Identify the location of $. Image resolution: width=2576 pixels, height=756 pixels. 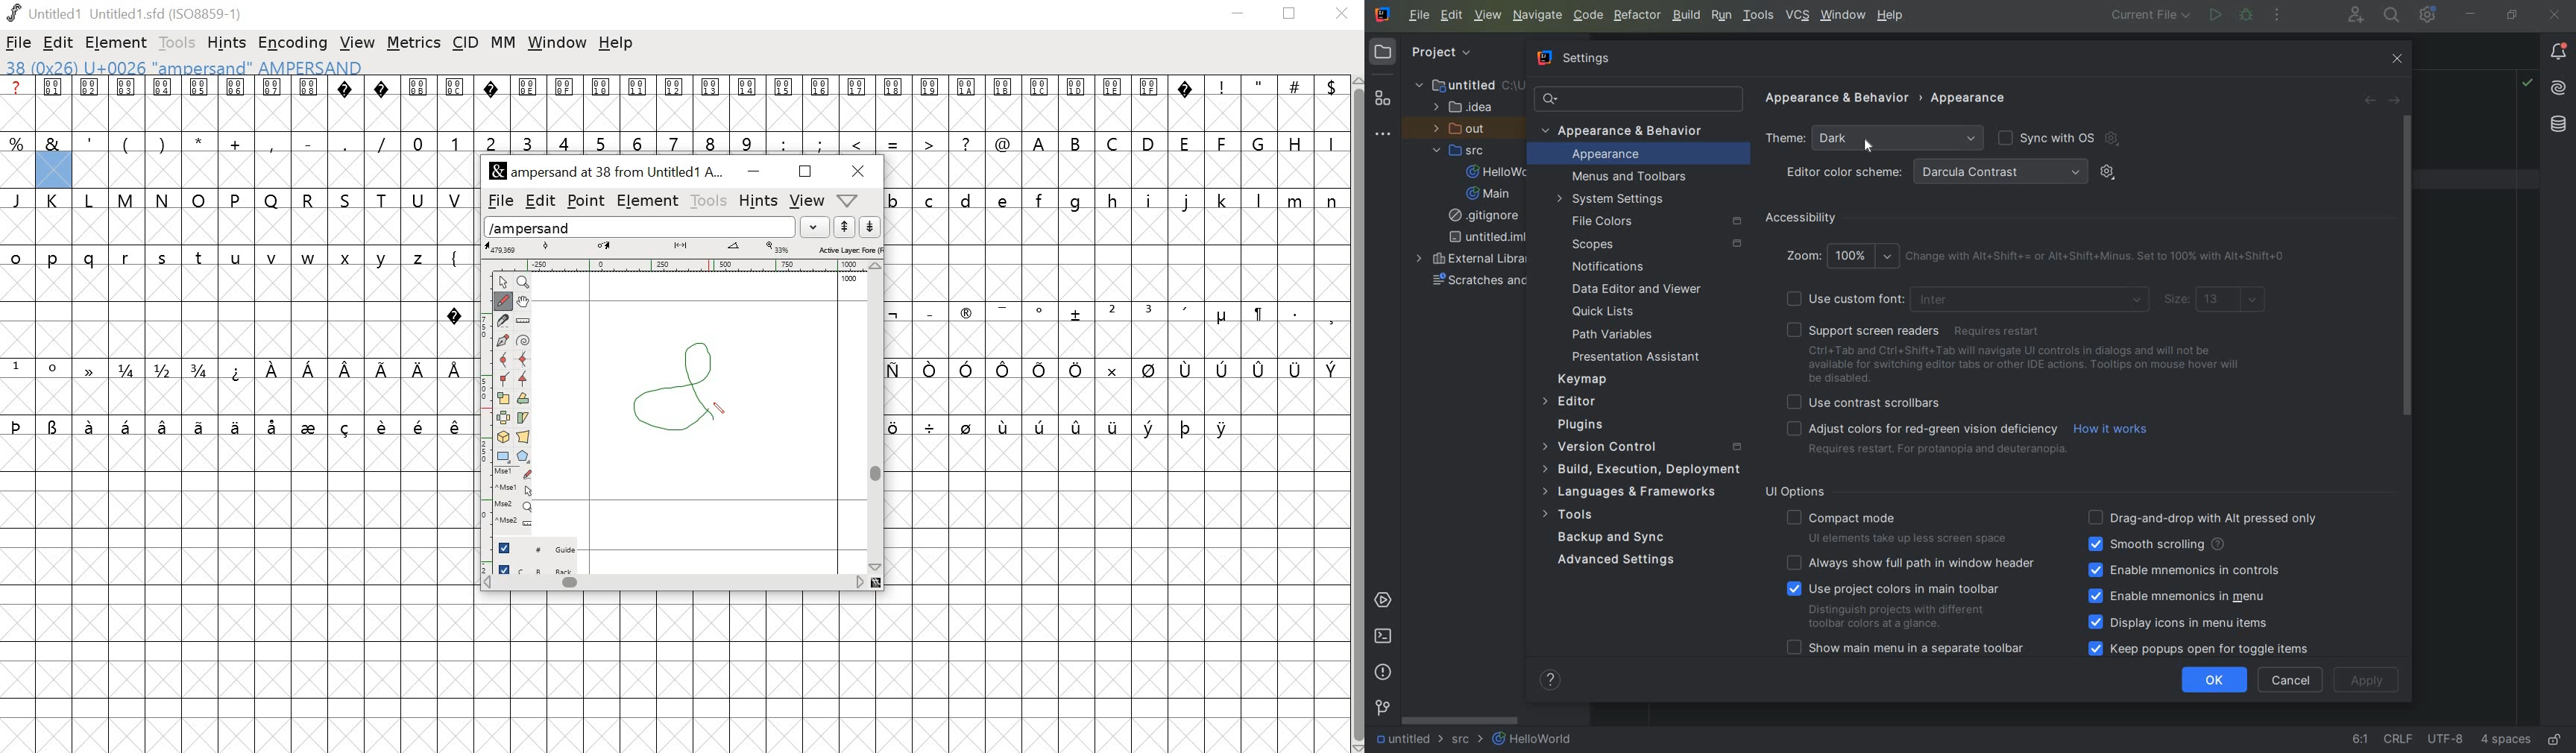
(1329, 104).